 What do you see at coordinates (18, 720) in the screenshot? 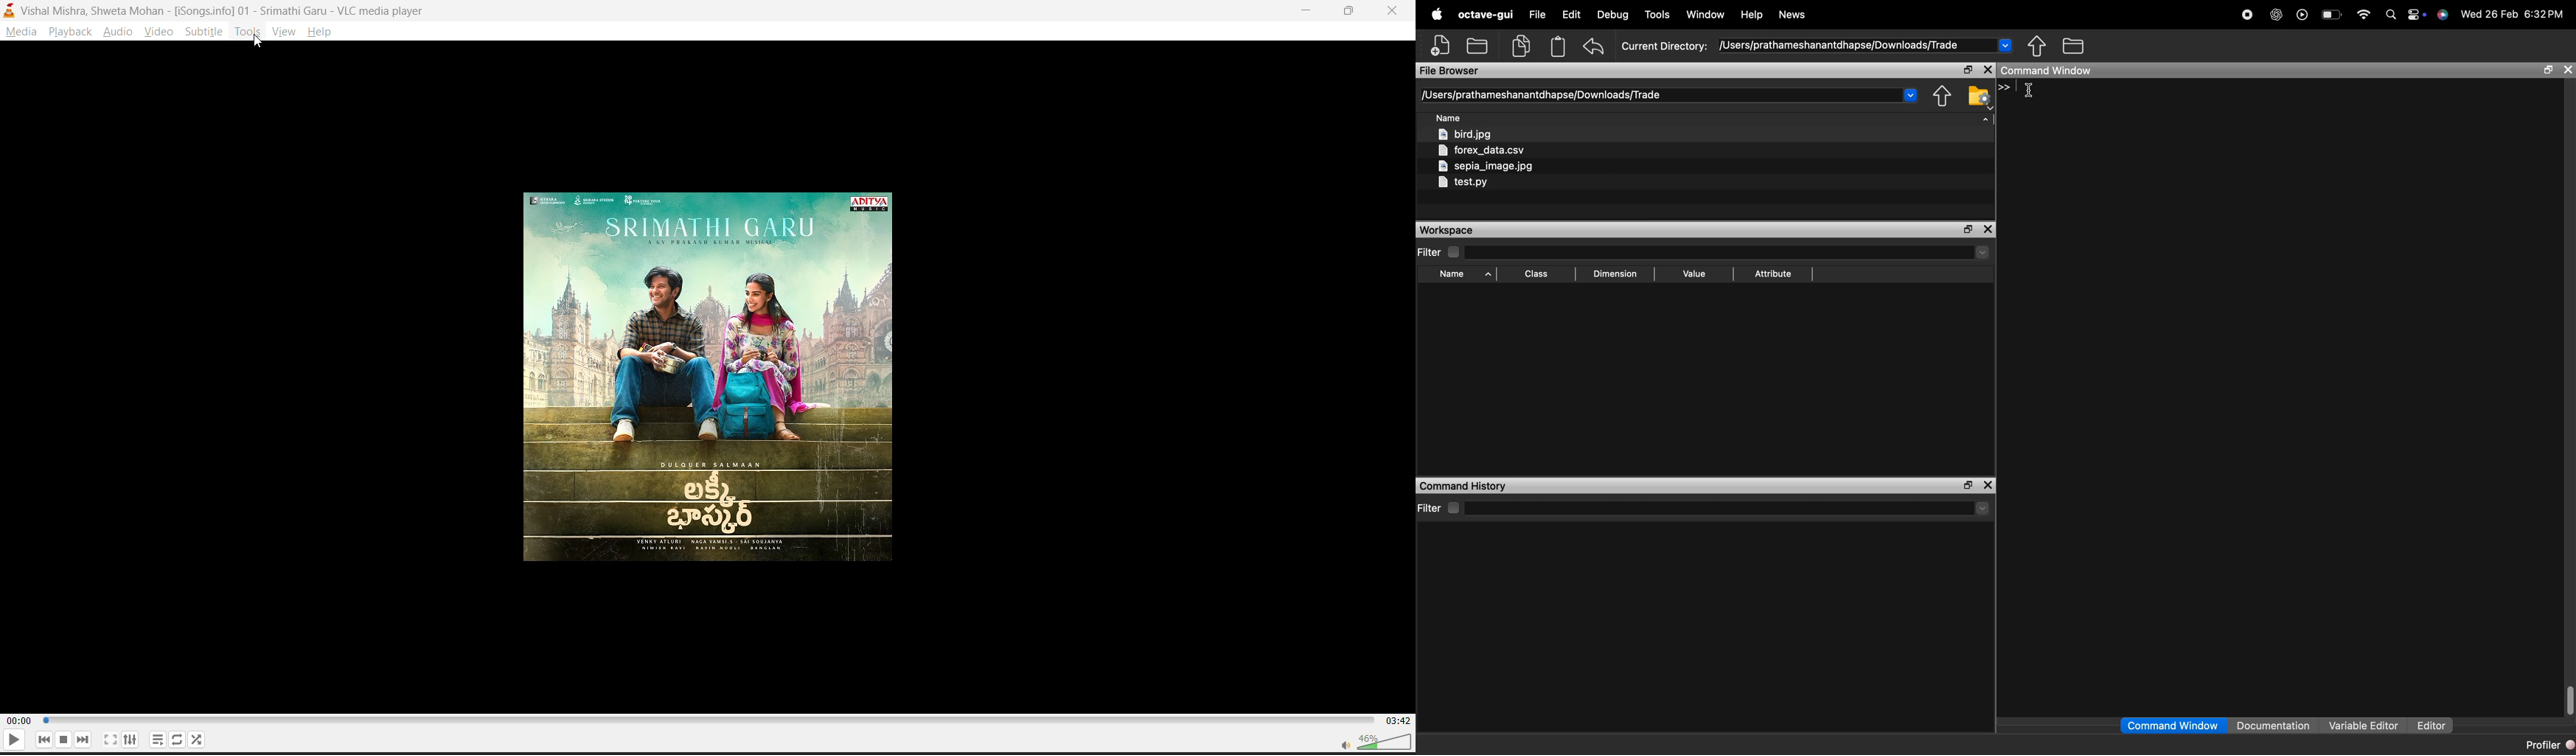
I see `00:00` at bounding box center [18, 720].